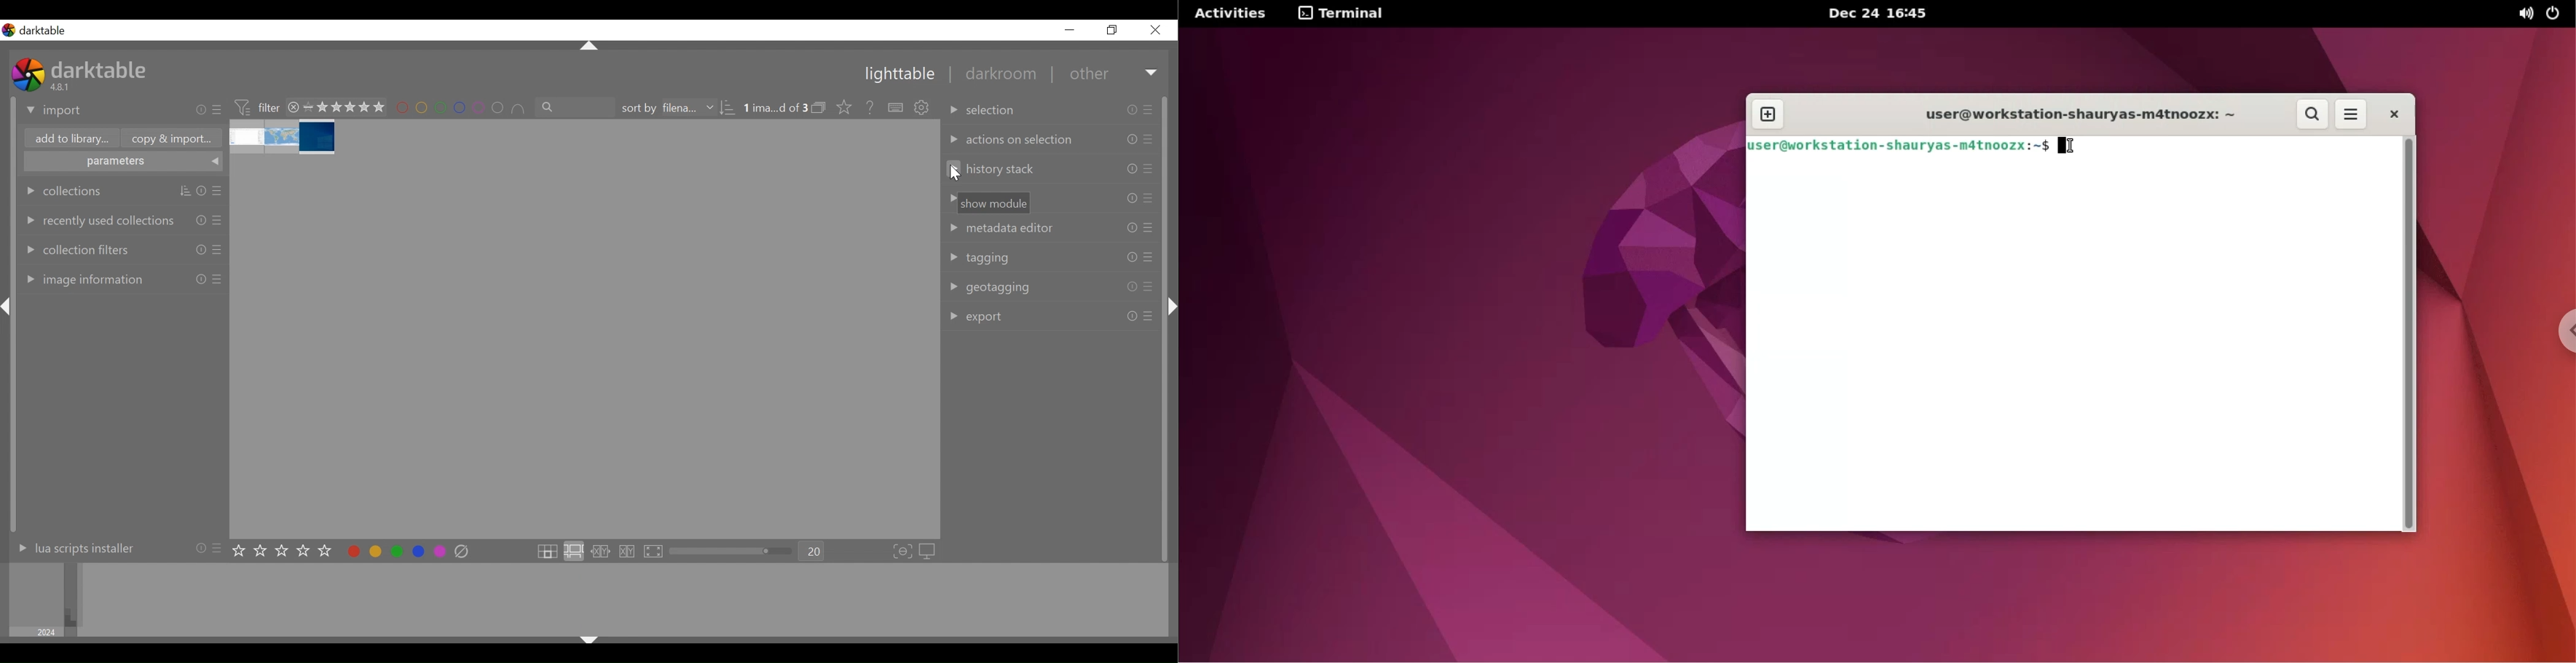 The height and width of the screenshot is (672, 2576). I want to click on number of image selected, so click(775, 108).